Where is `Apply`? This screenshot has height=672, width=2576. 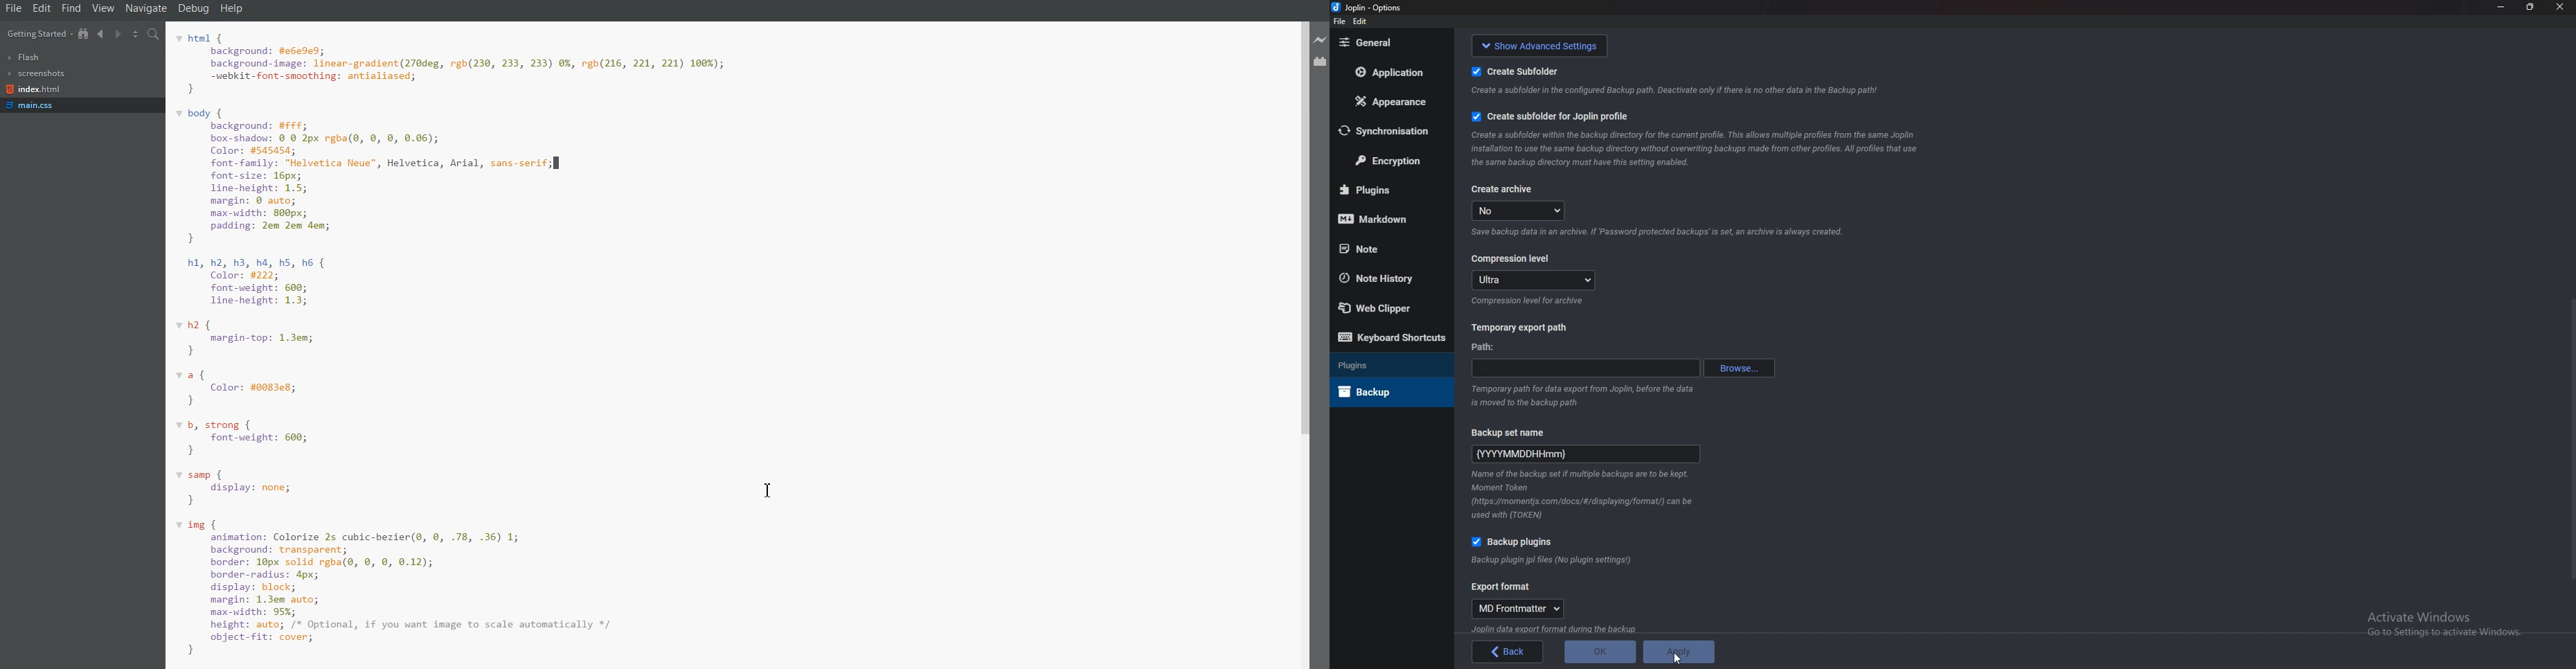
Apply is located at coordinates (1679, 651).